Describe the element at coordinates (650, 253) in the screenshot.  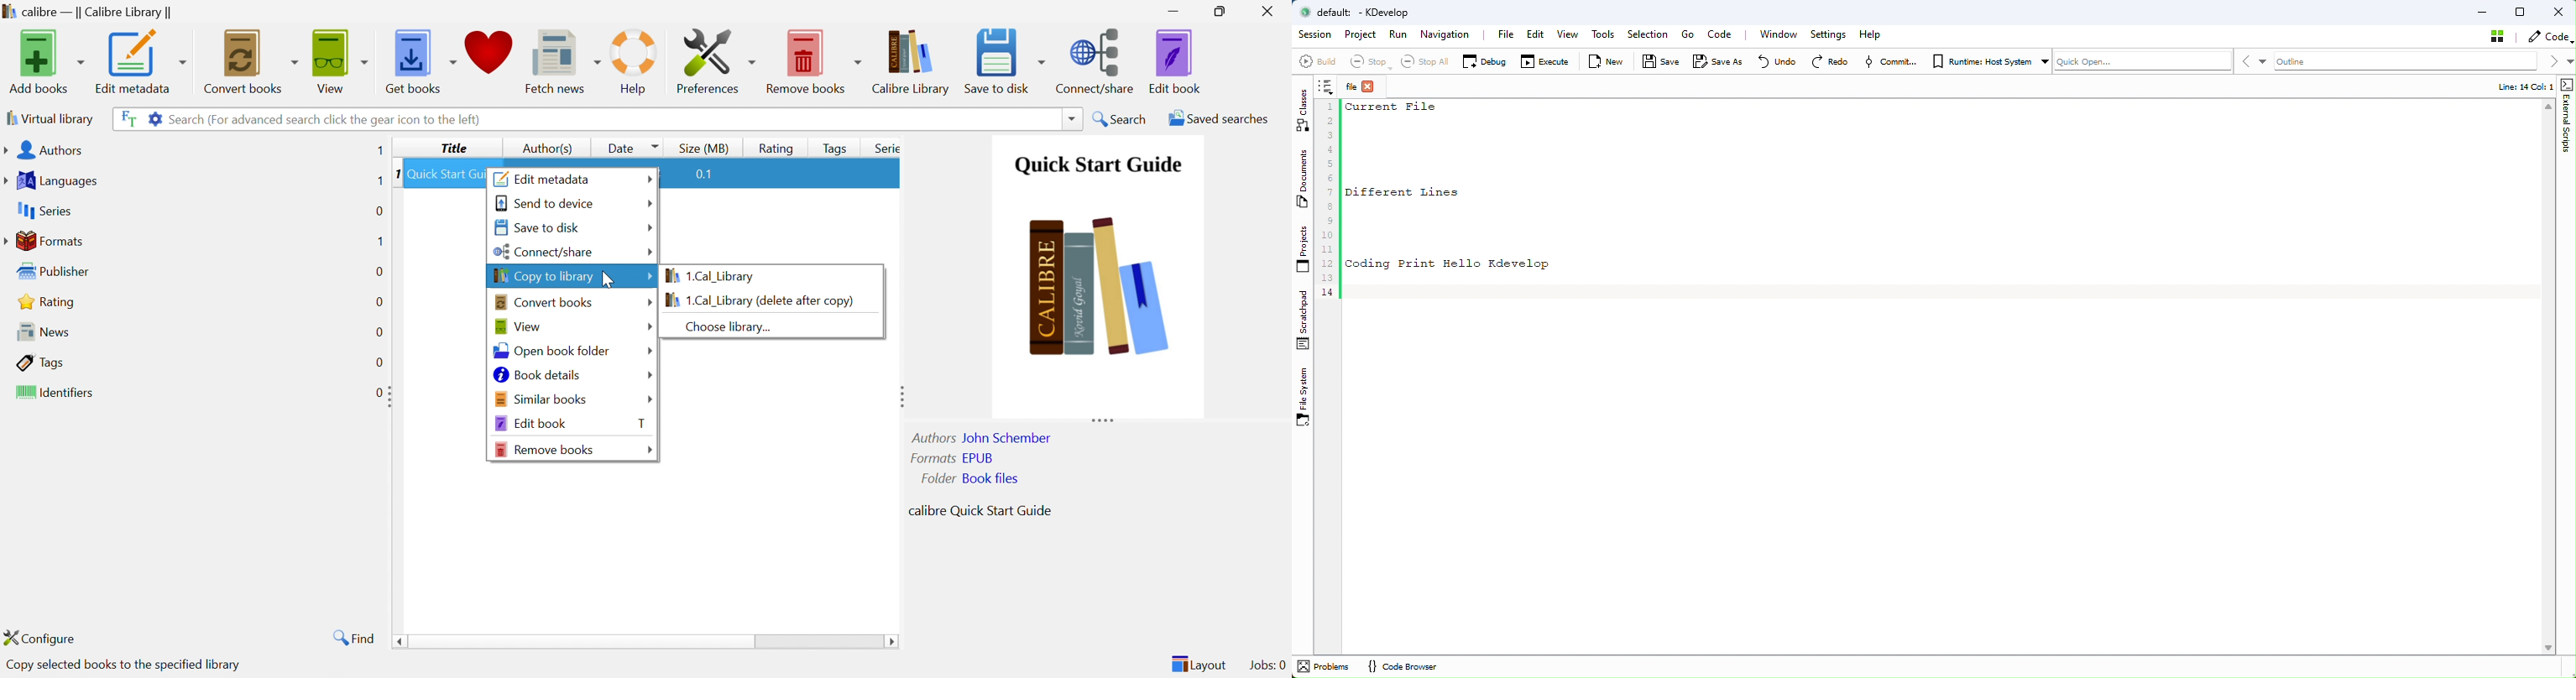
I see `Drop Down` at that location.